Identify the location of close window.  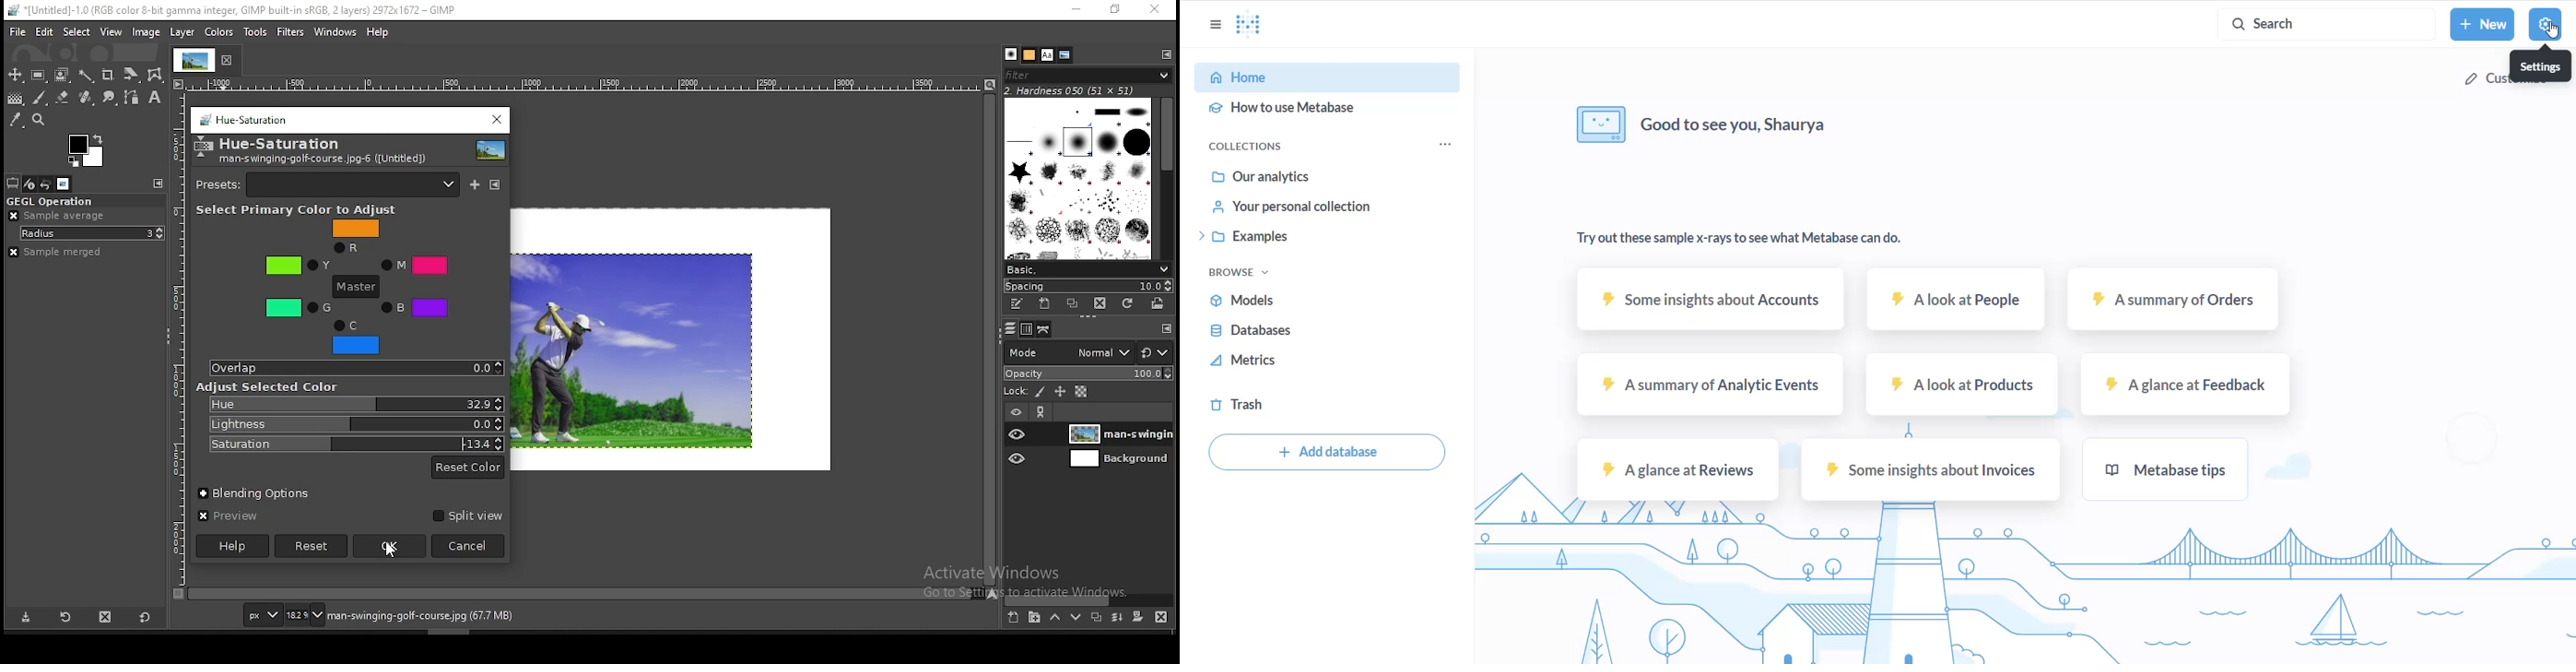
(494, 121).